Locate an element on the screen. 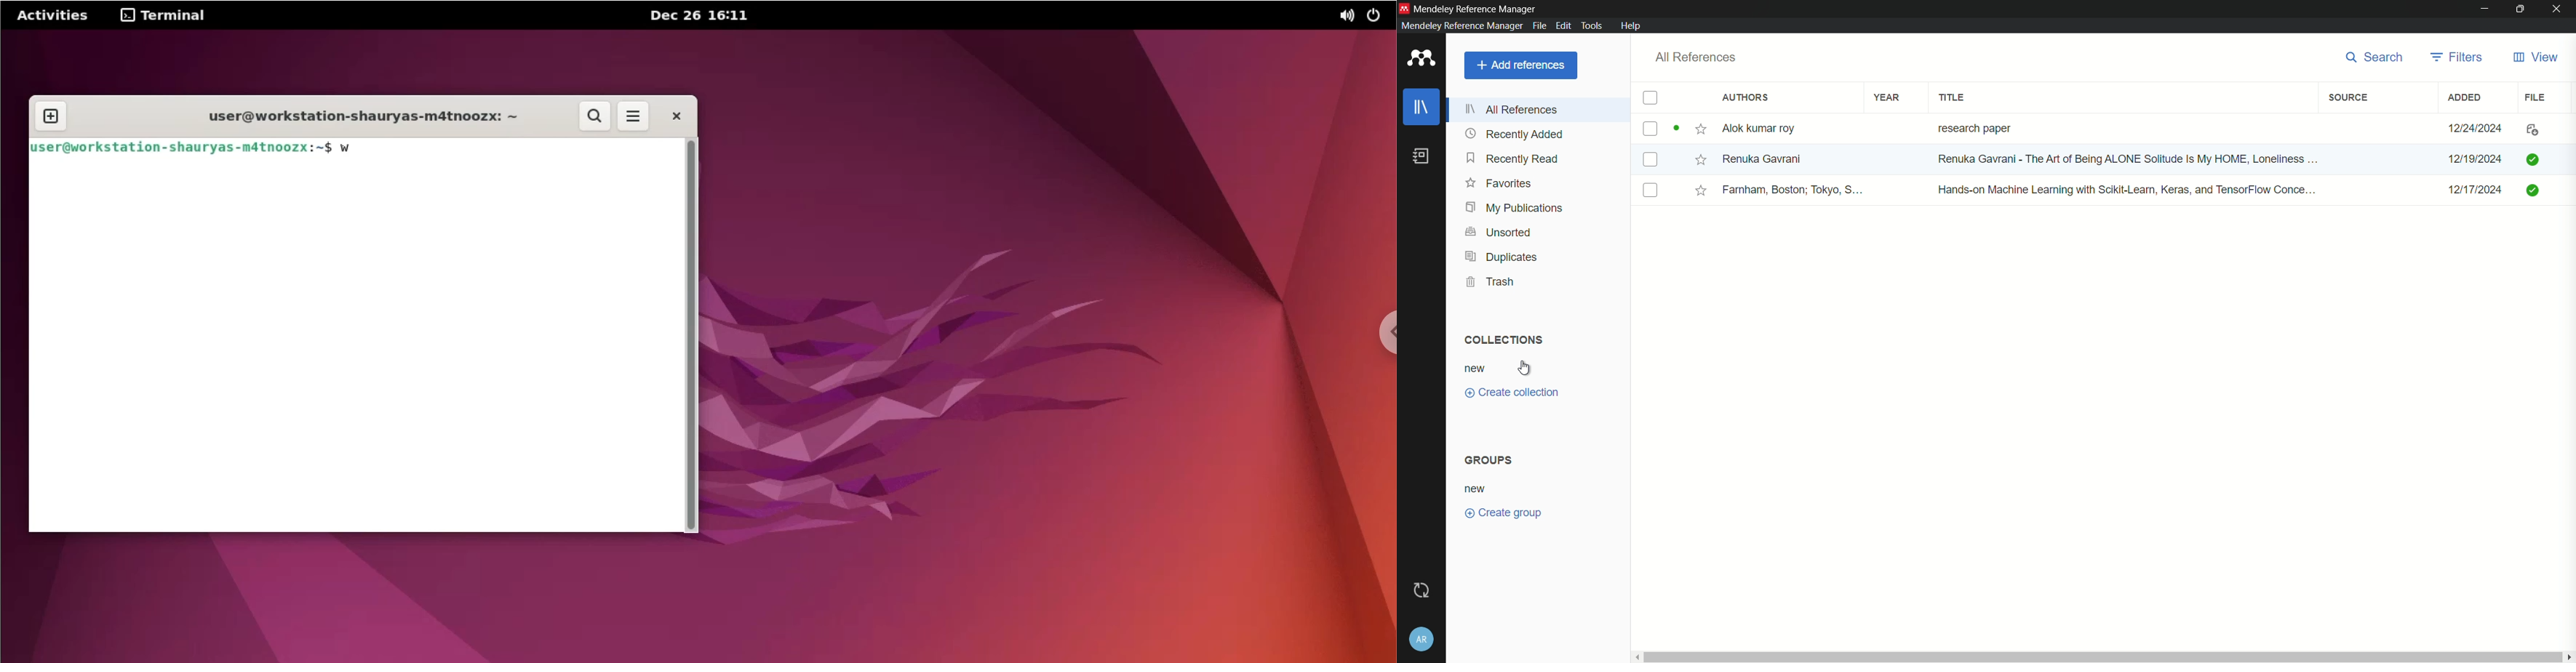 Image resolution: width=2576 pixels, height=672 pixels. help menu is located at coordinates (1631, 25).